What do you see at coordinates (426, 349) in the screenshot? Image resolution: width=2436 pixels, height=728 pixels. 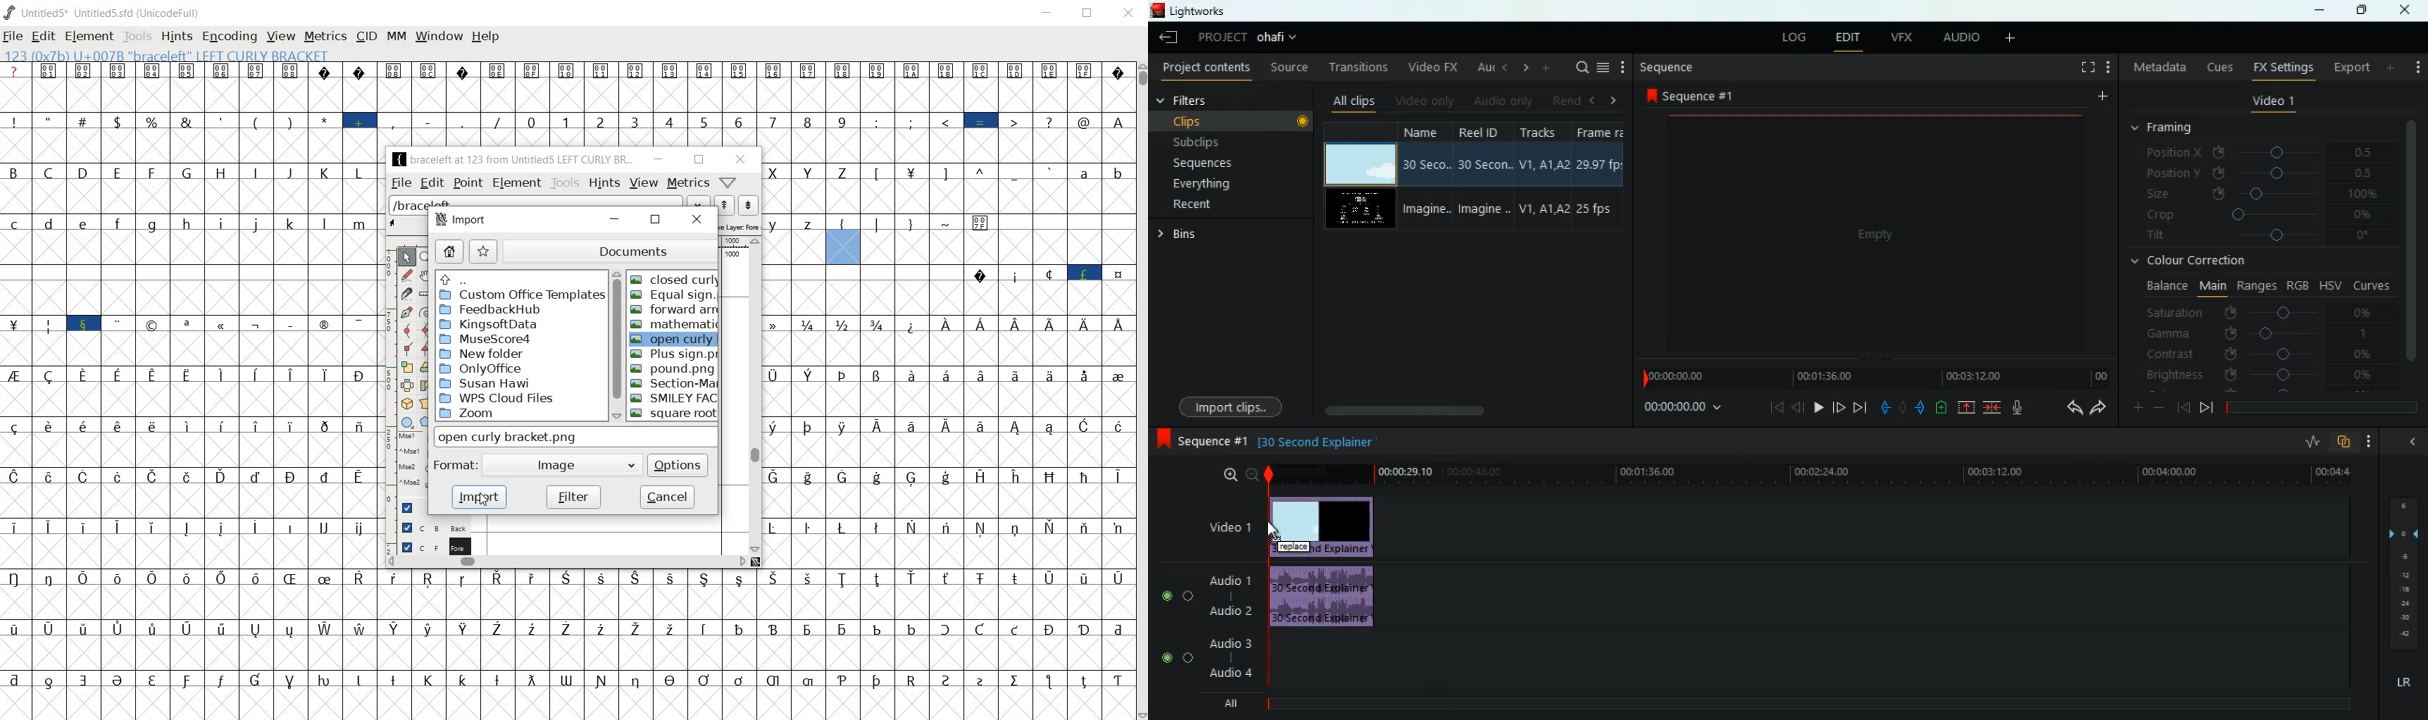 I see `Add a corner point` at bounding box center [426, 349].